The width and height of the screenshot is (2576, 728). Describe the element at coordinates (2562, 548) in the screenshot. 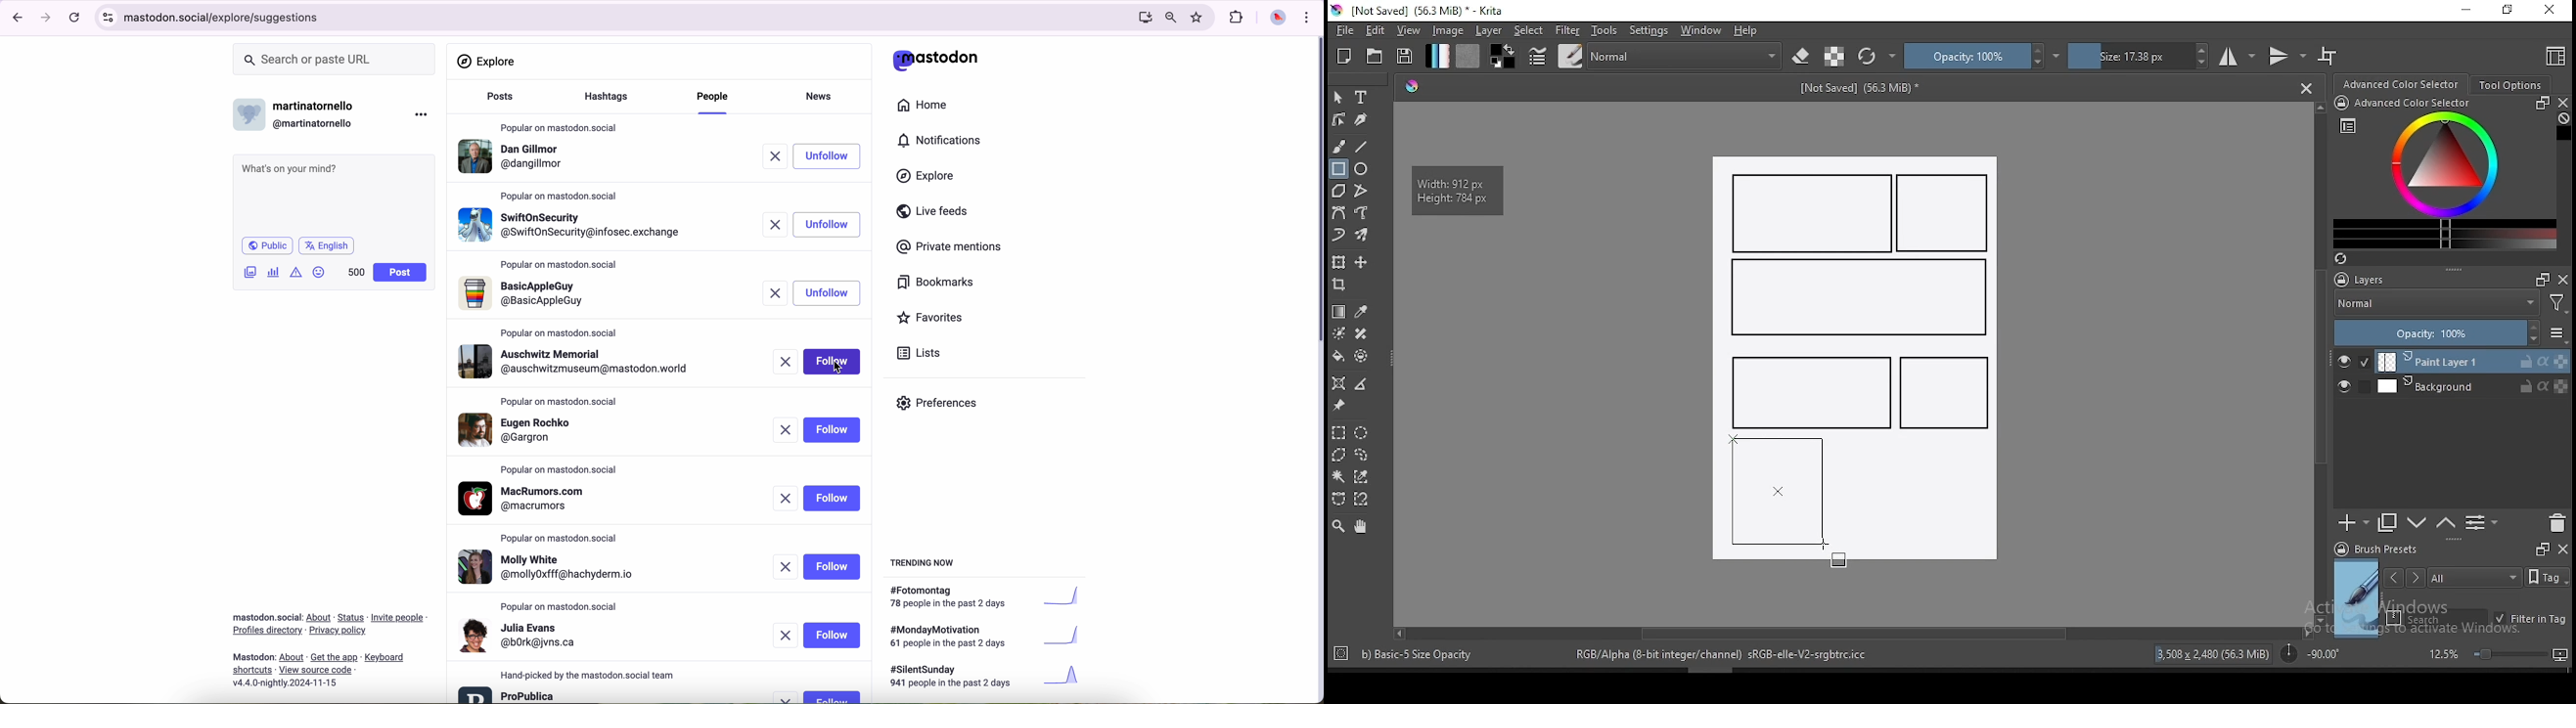

I see `close docker` at that location.